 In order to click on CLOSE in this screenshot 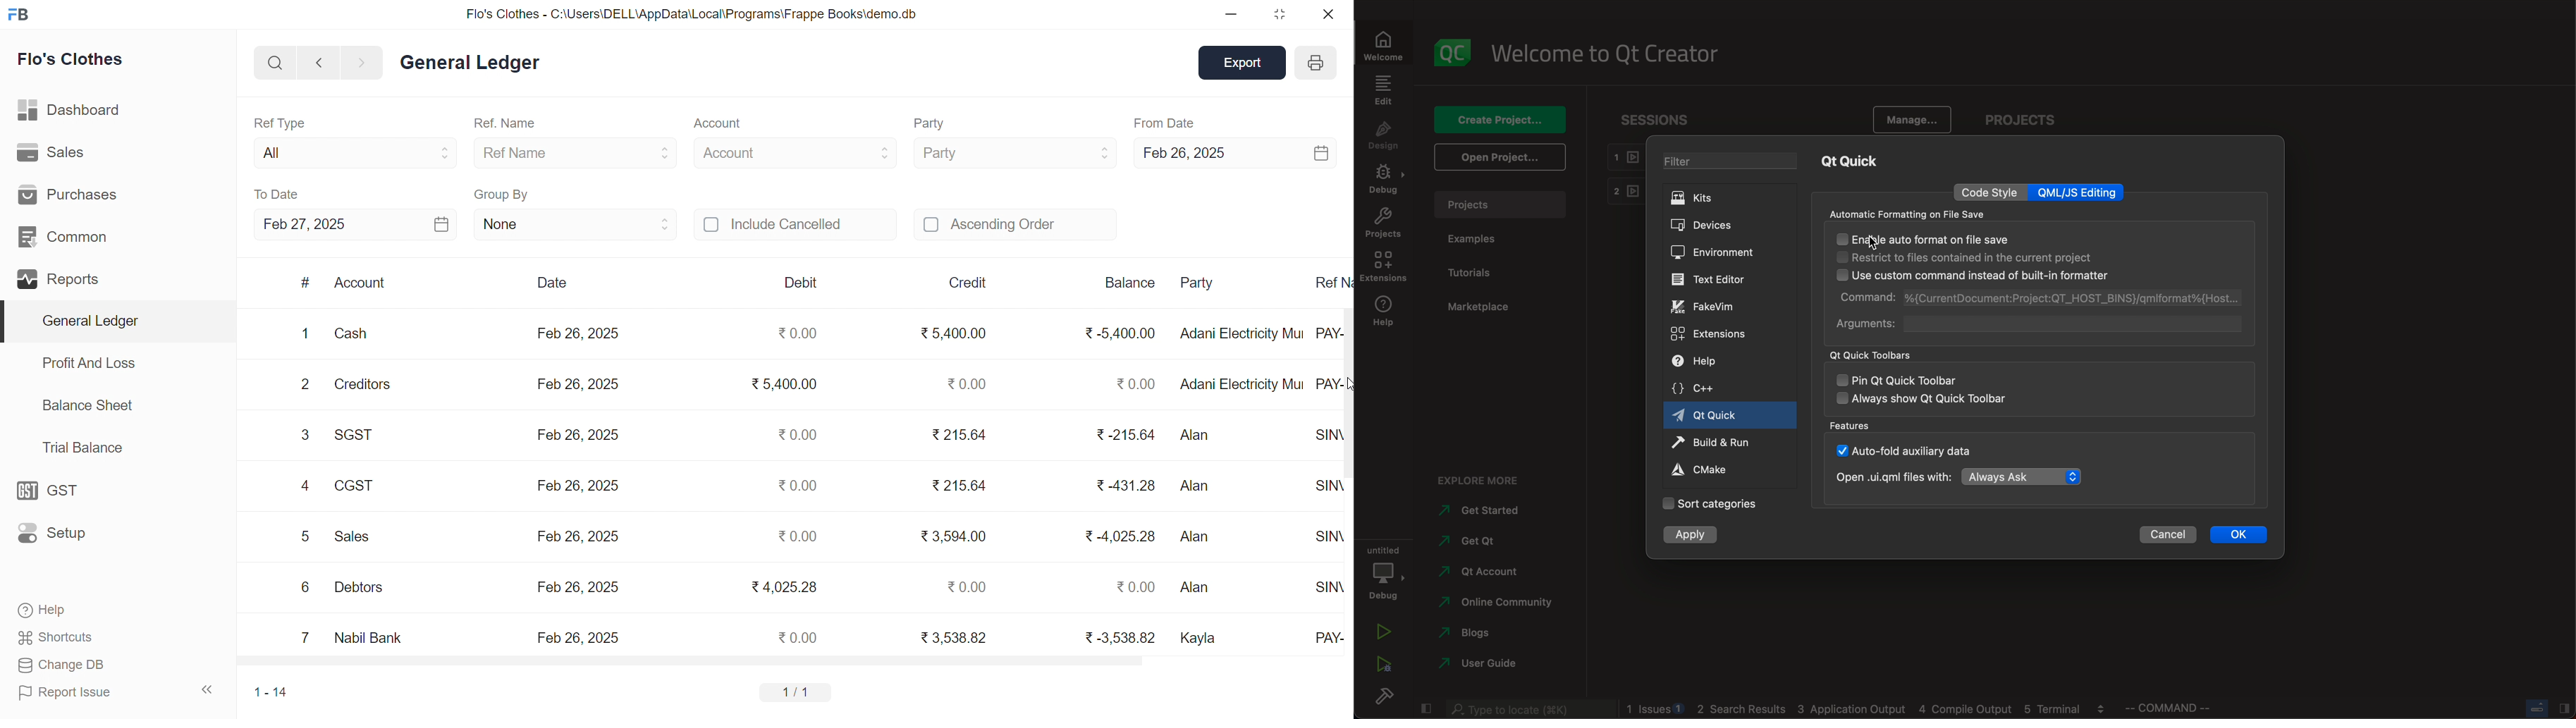, I will do `click(1327, 14)`.